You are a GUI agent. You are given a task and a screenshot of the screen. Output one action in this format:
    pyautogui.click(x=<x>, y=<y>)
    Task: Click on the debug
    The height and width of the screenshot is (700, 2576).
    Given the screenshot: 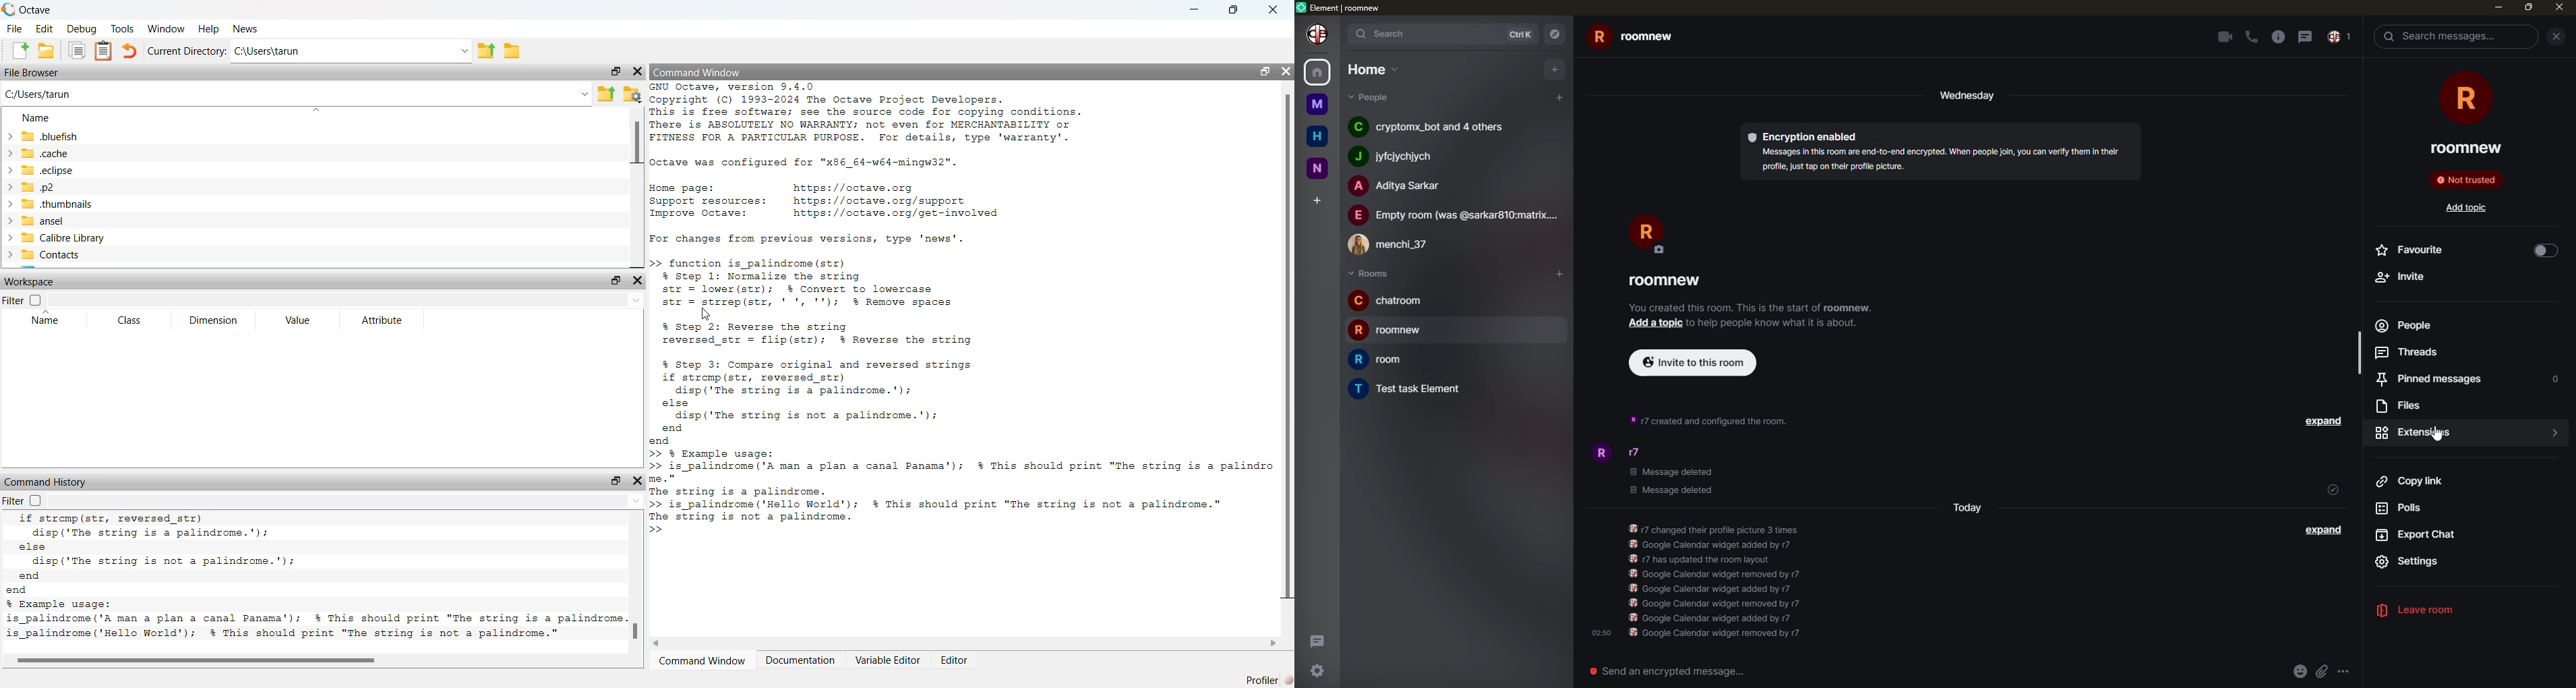 What is the action you would take?
    pyautogui.click(x=80, y=28)
    